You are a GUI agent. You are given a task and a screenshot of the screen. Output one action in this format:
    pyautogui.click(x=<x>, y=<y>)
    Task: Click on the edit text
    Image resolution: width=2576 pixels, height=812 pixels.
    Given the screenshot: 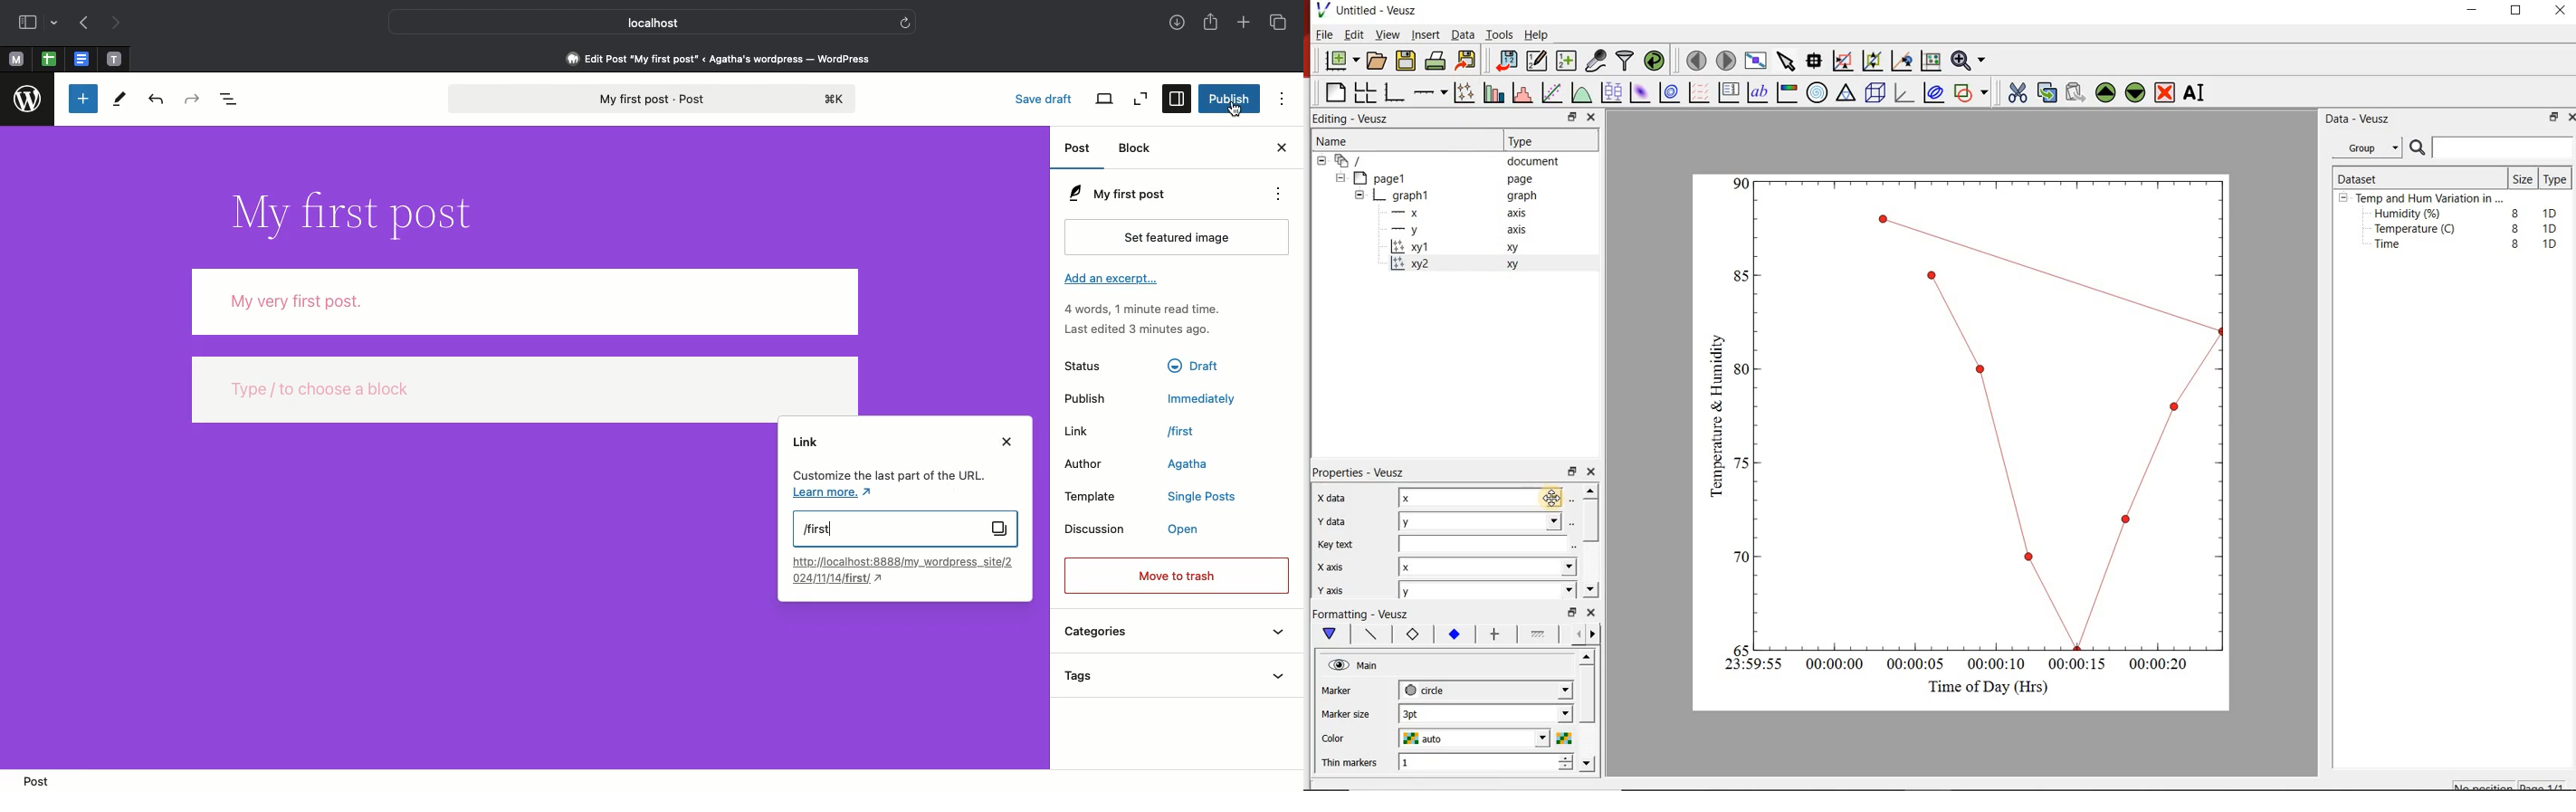 What is the action you would take?
    pyautogui.click(x=1569, y=546)
    